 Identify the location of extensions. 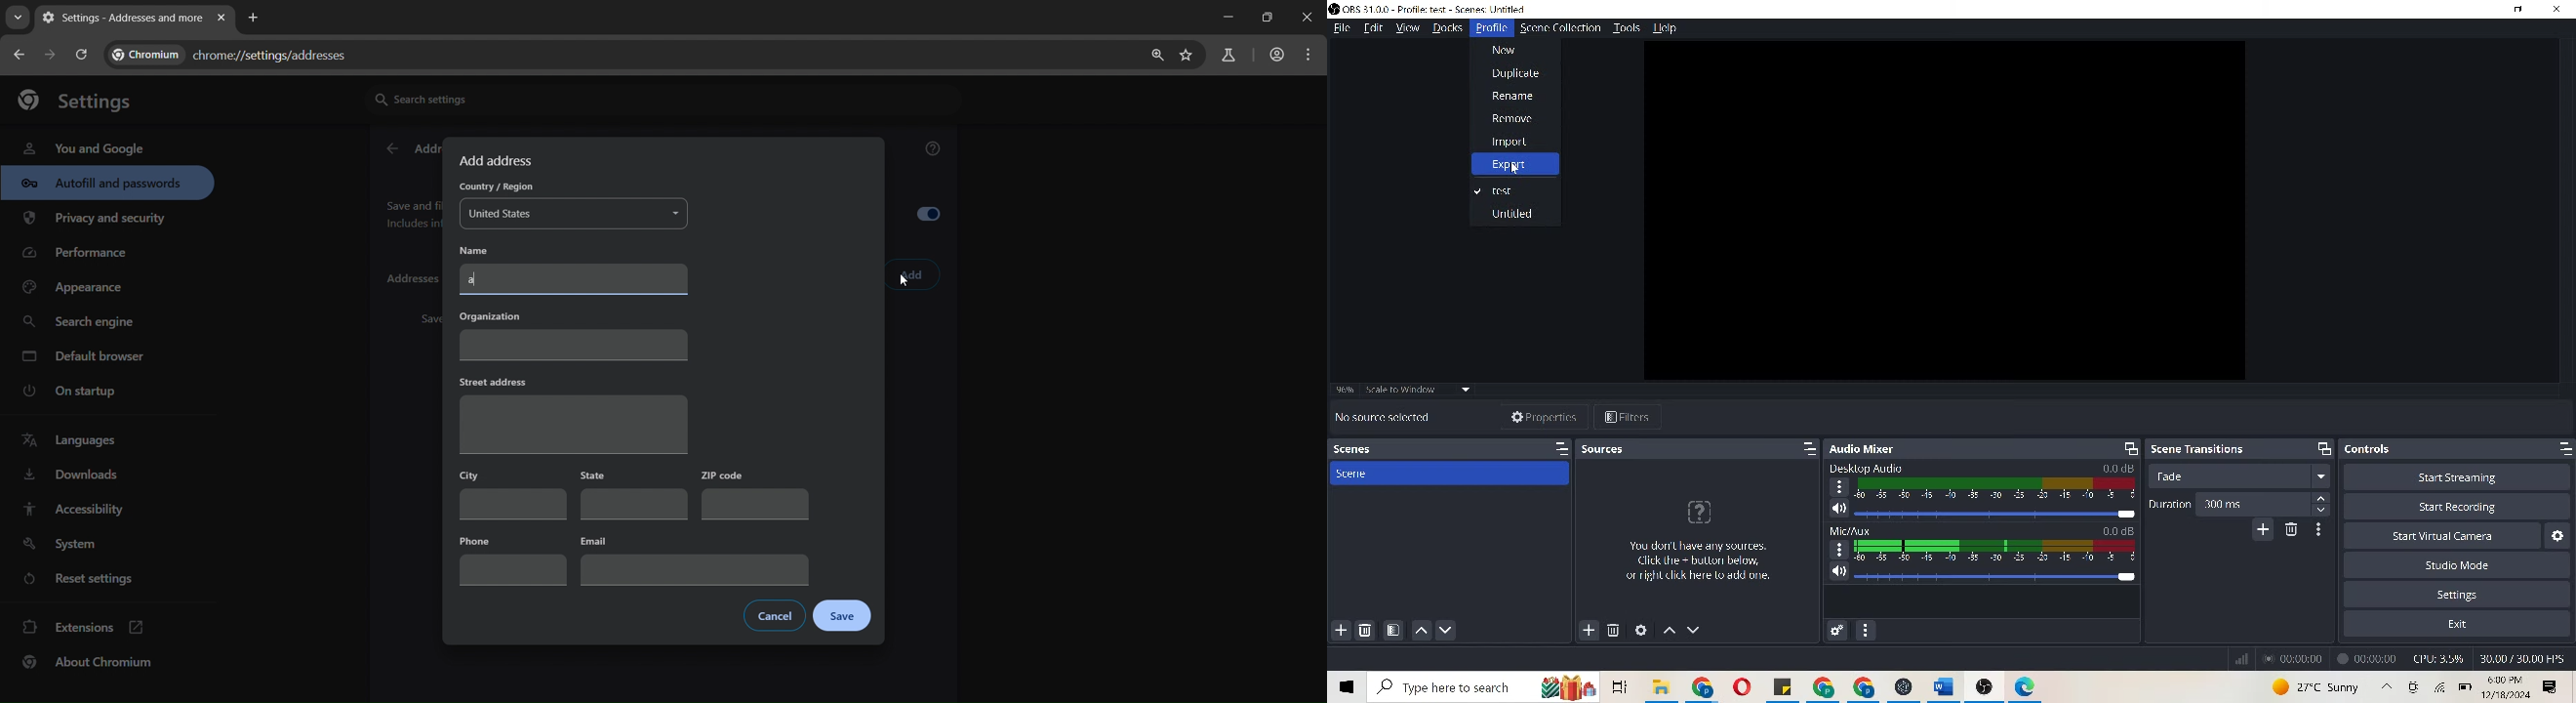
(84, 626).